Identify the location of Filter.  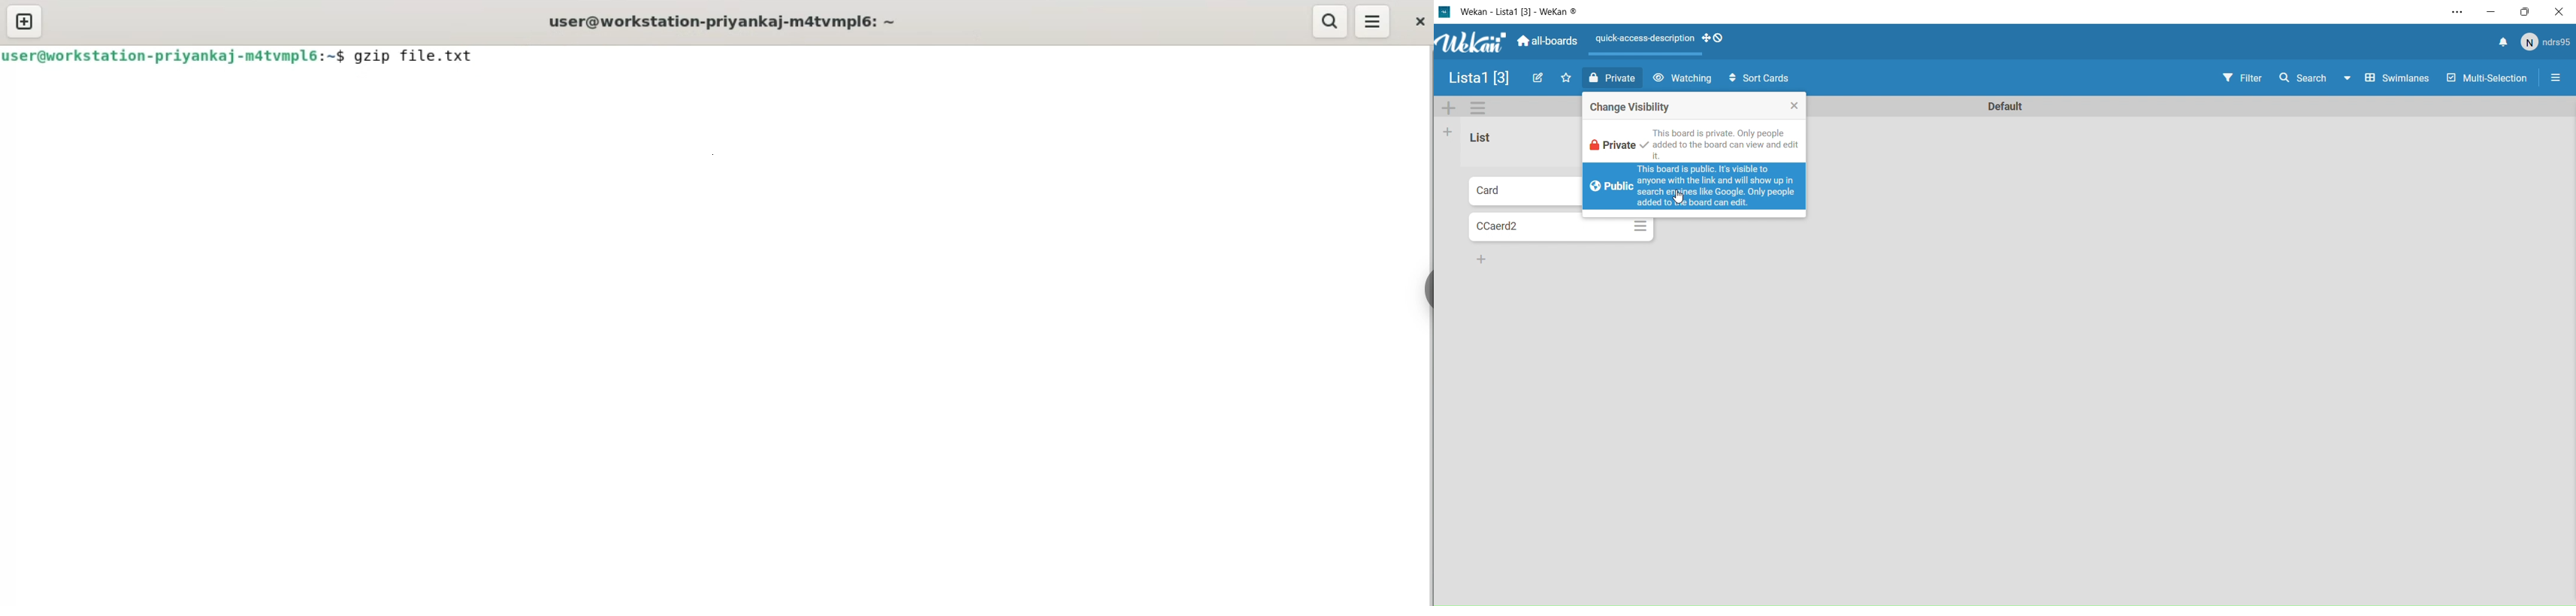
(2242, 79).